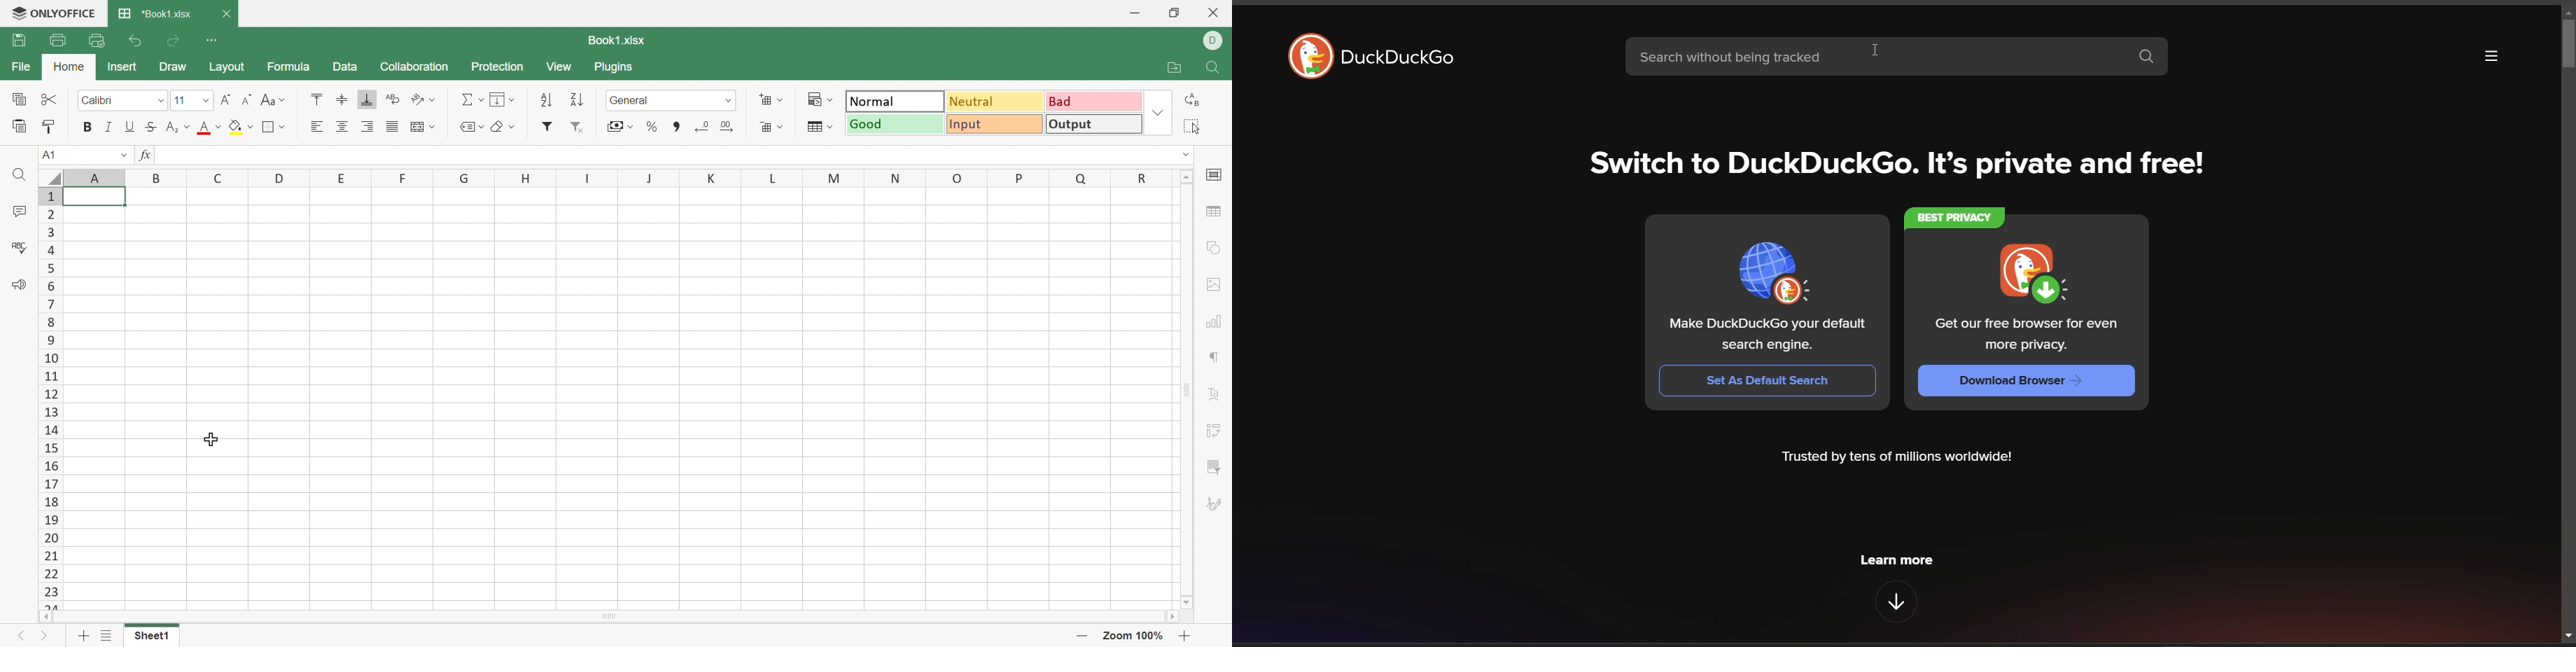 This screenshot has height=672, width=2576. Describe the element at coordinates (316, 126) in the screenshot. I see `Align Left` at that location.